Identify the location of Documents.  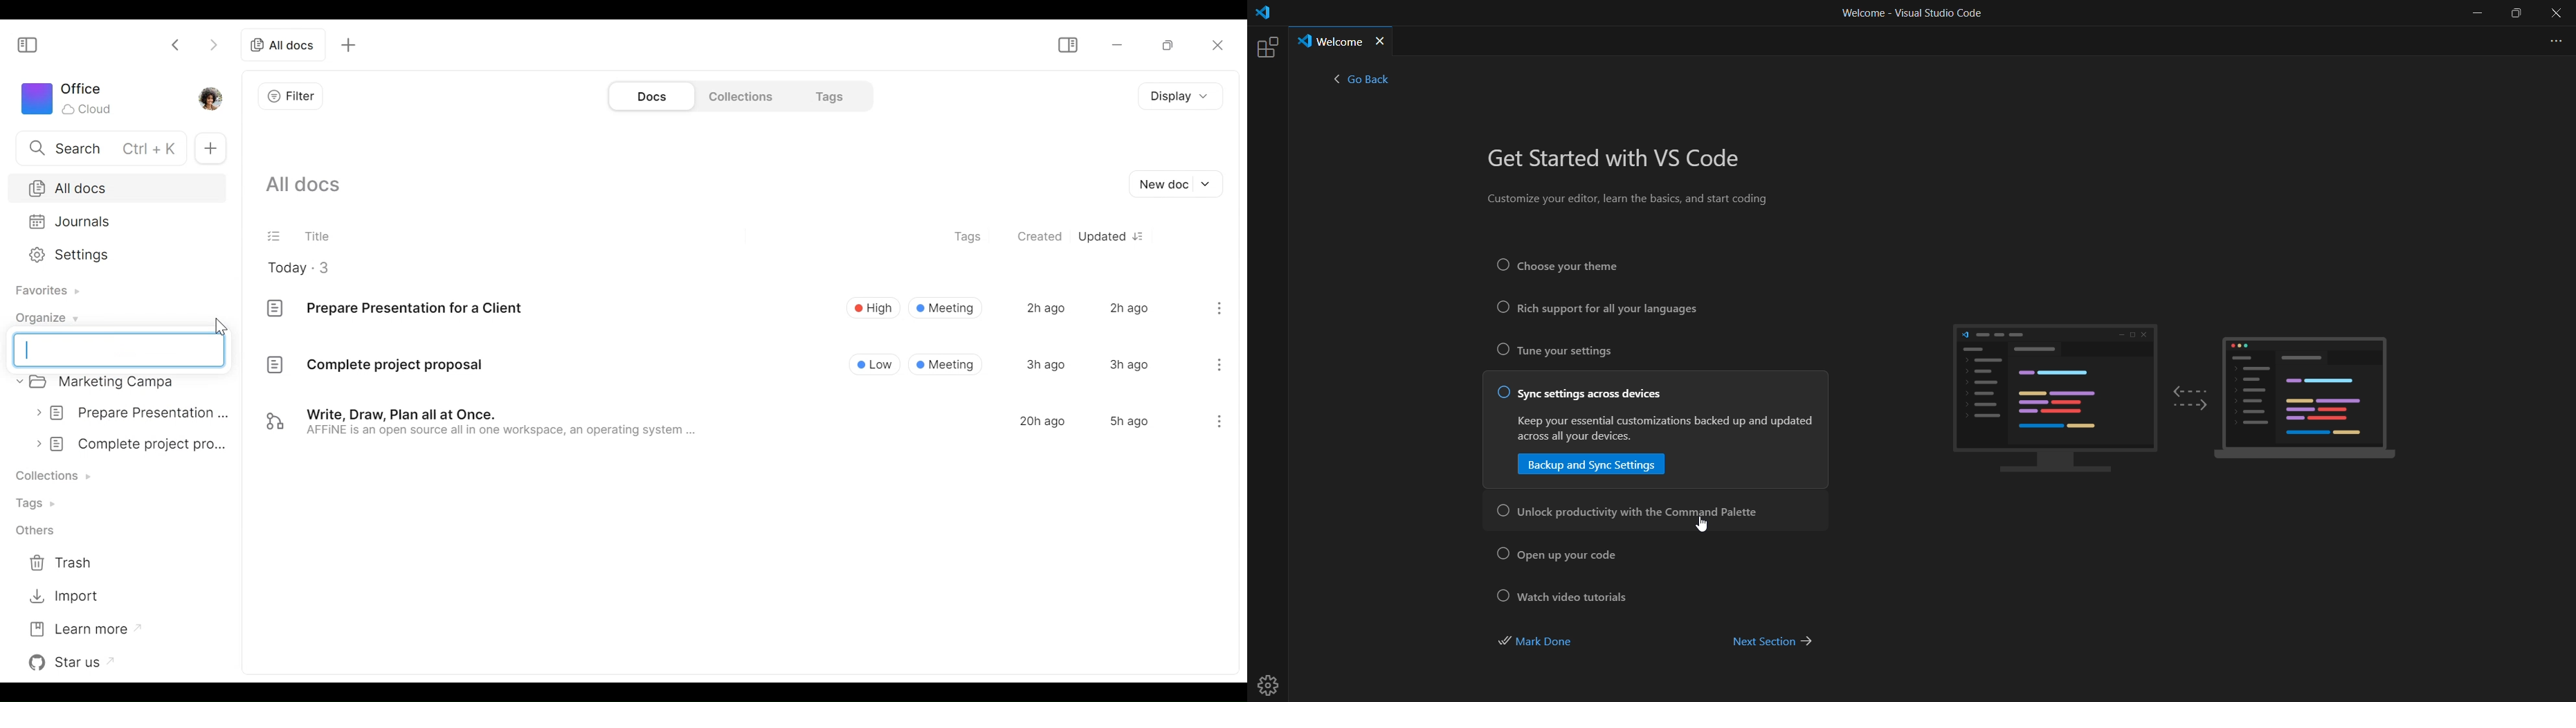
(650, 96).